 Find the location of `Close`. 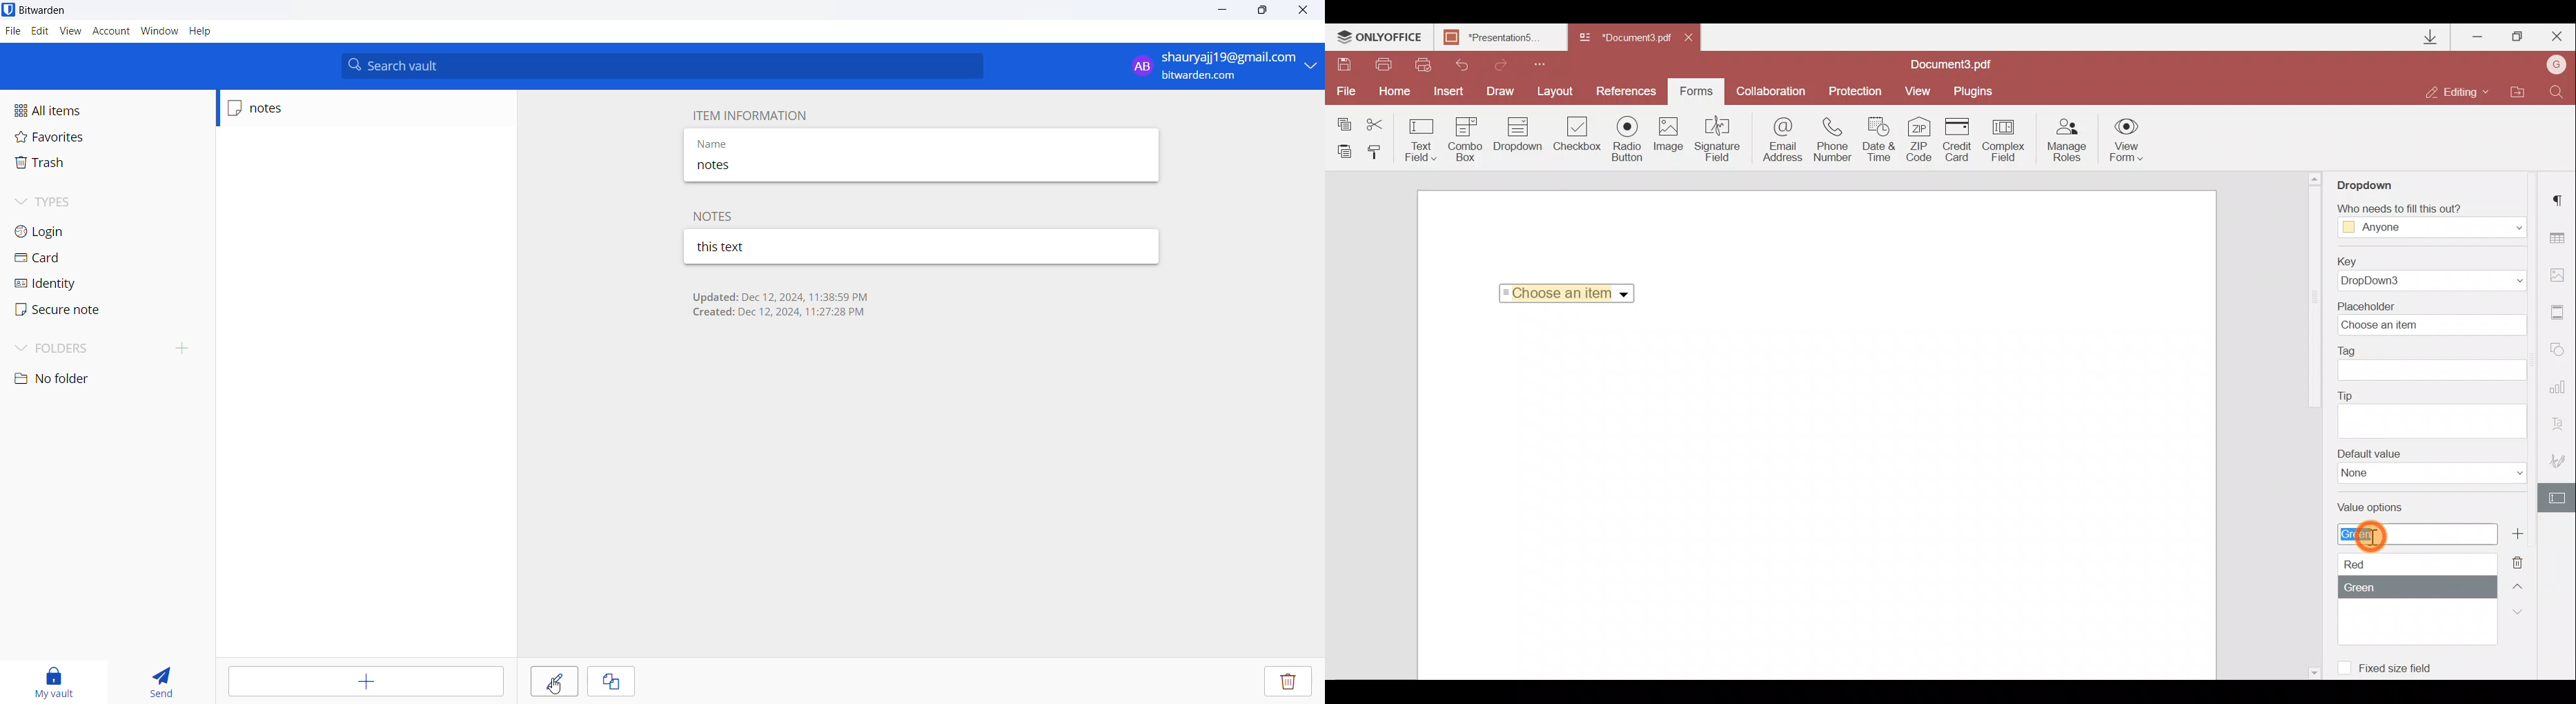

Close is located at coordinates (2556, 37).